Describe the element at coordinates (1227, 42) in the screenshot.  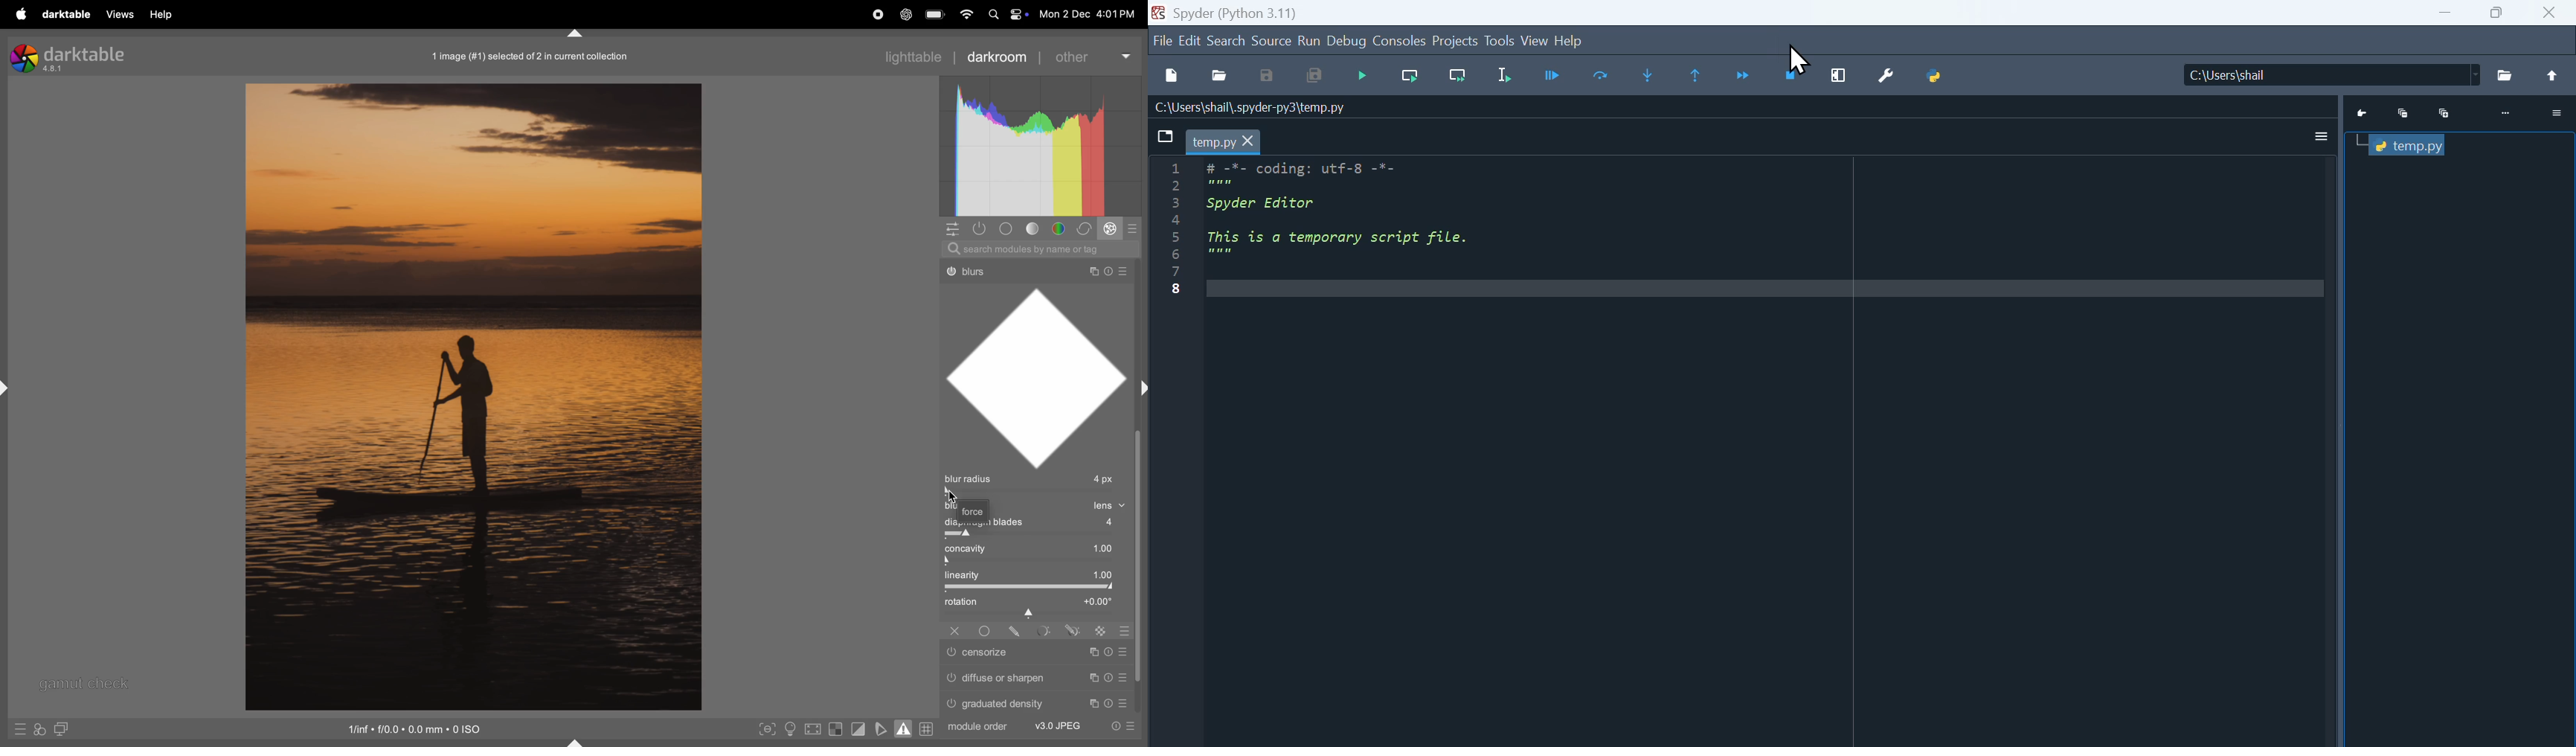
I see `search` at that location.